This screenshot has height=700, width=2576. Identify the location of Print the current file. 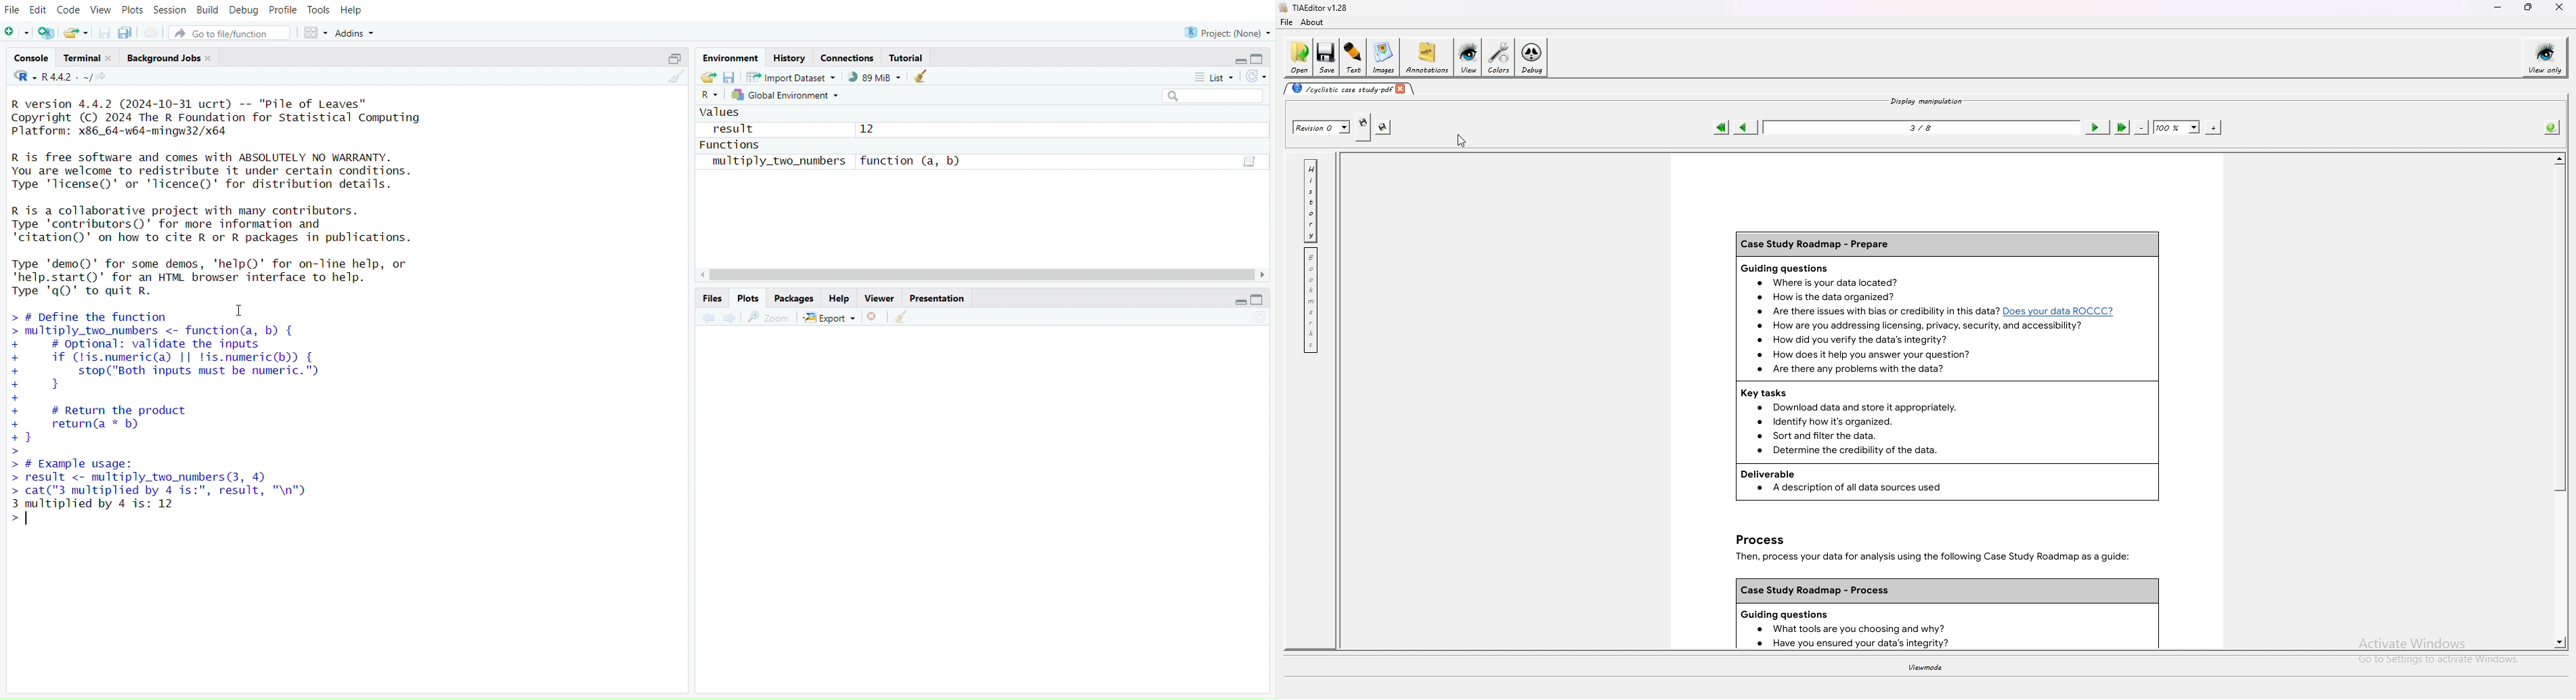
(155, 32).